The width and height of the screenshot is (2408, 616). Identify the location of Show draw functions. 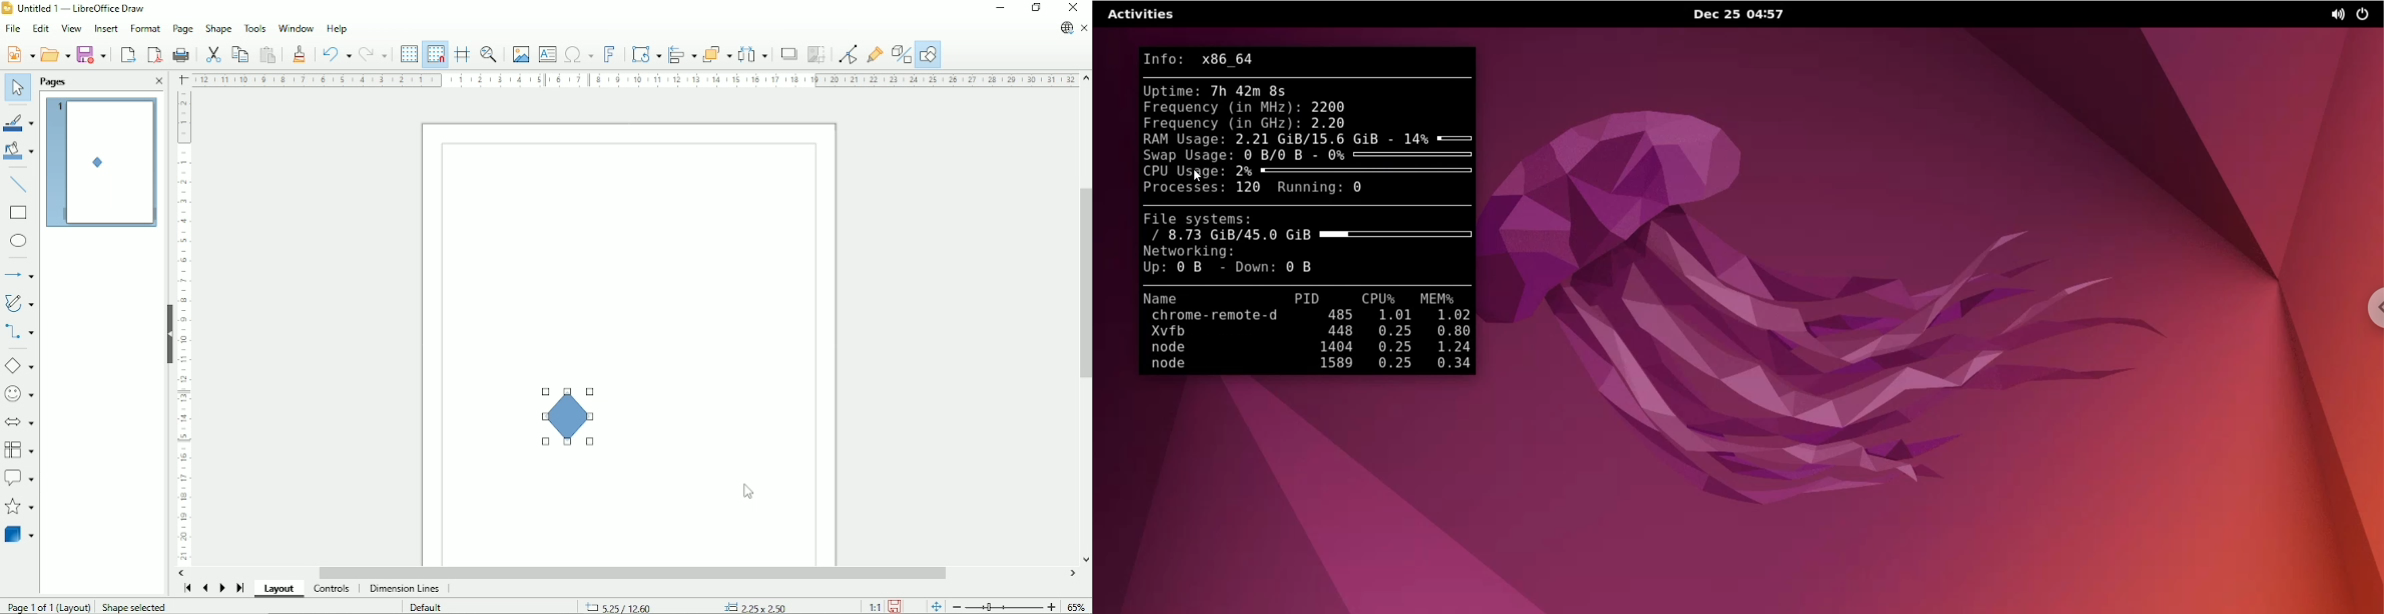
(929, 54).